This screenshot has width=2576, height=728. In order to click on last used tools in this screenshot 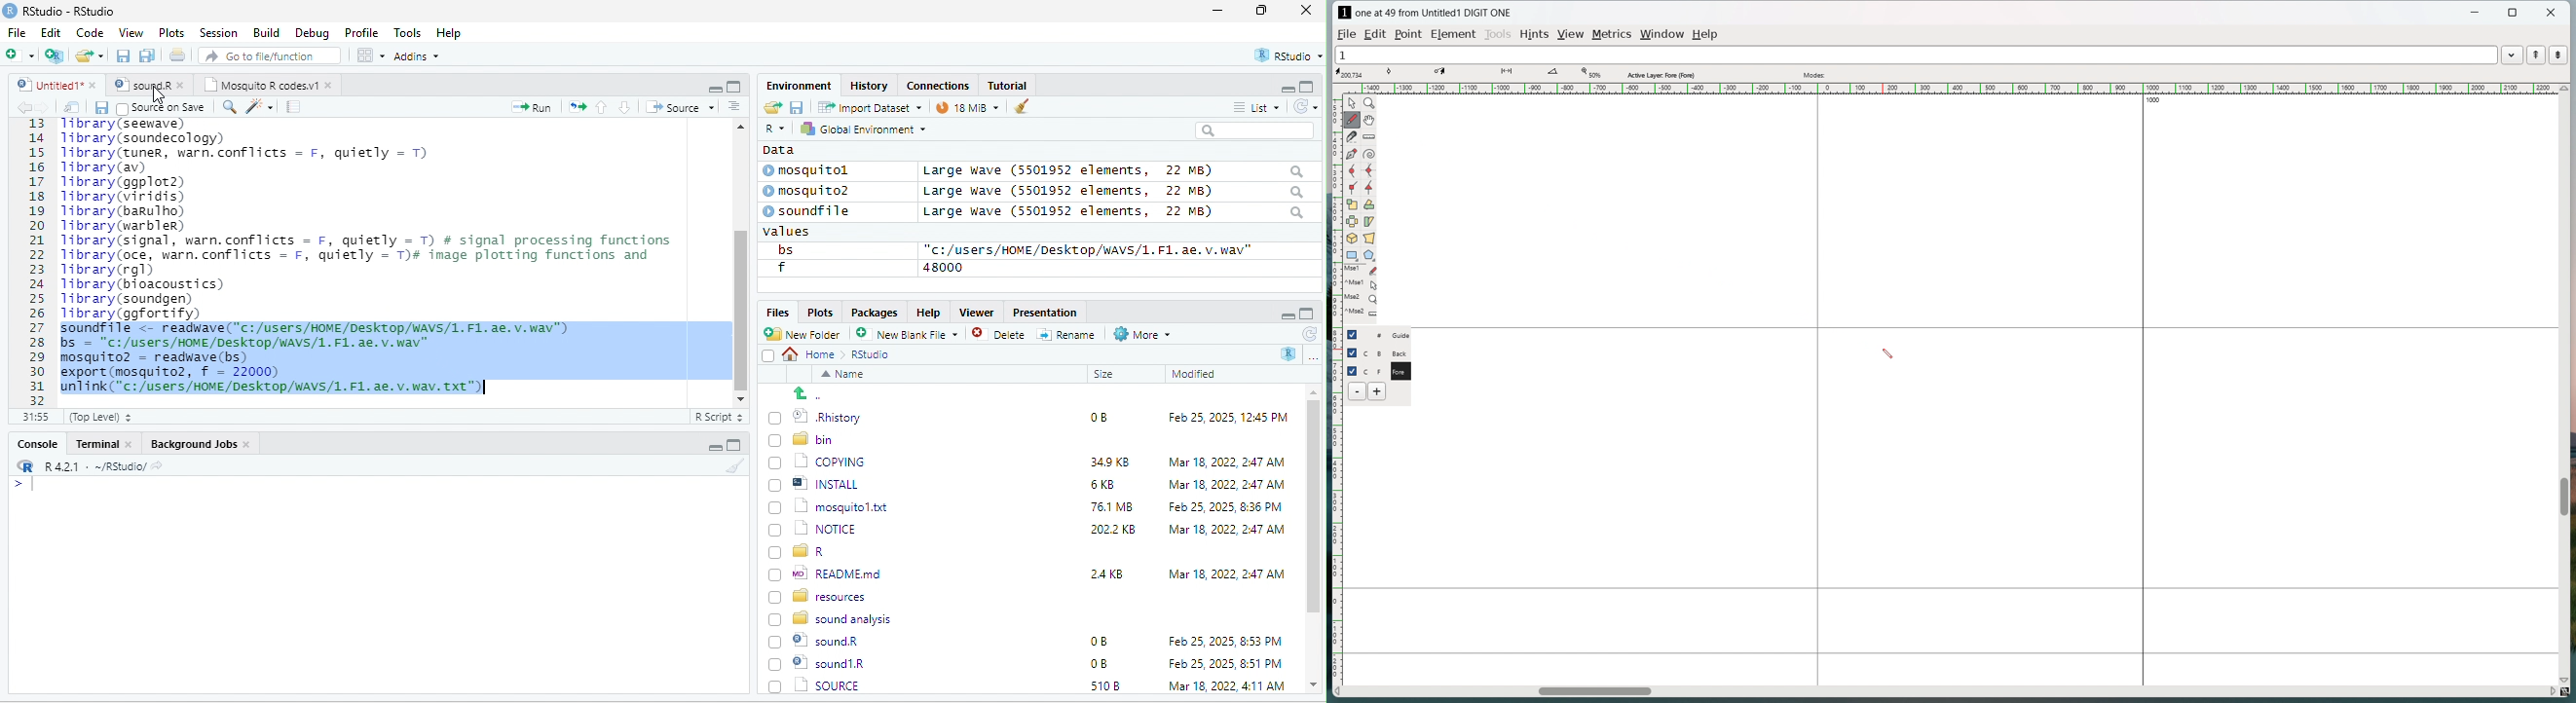, I will do `click(1360, 294)`.